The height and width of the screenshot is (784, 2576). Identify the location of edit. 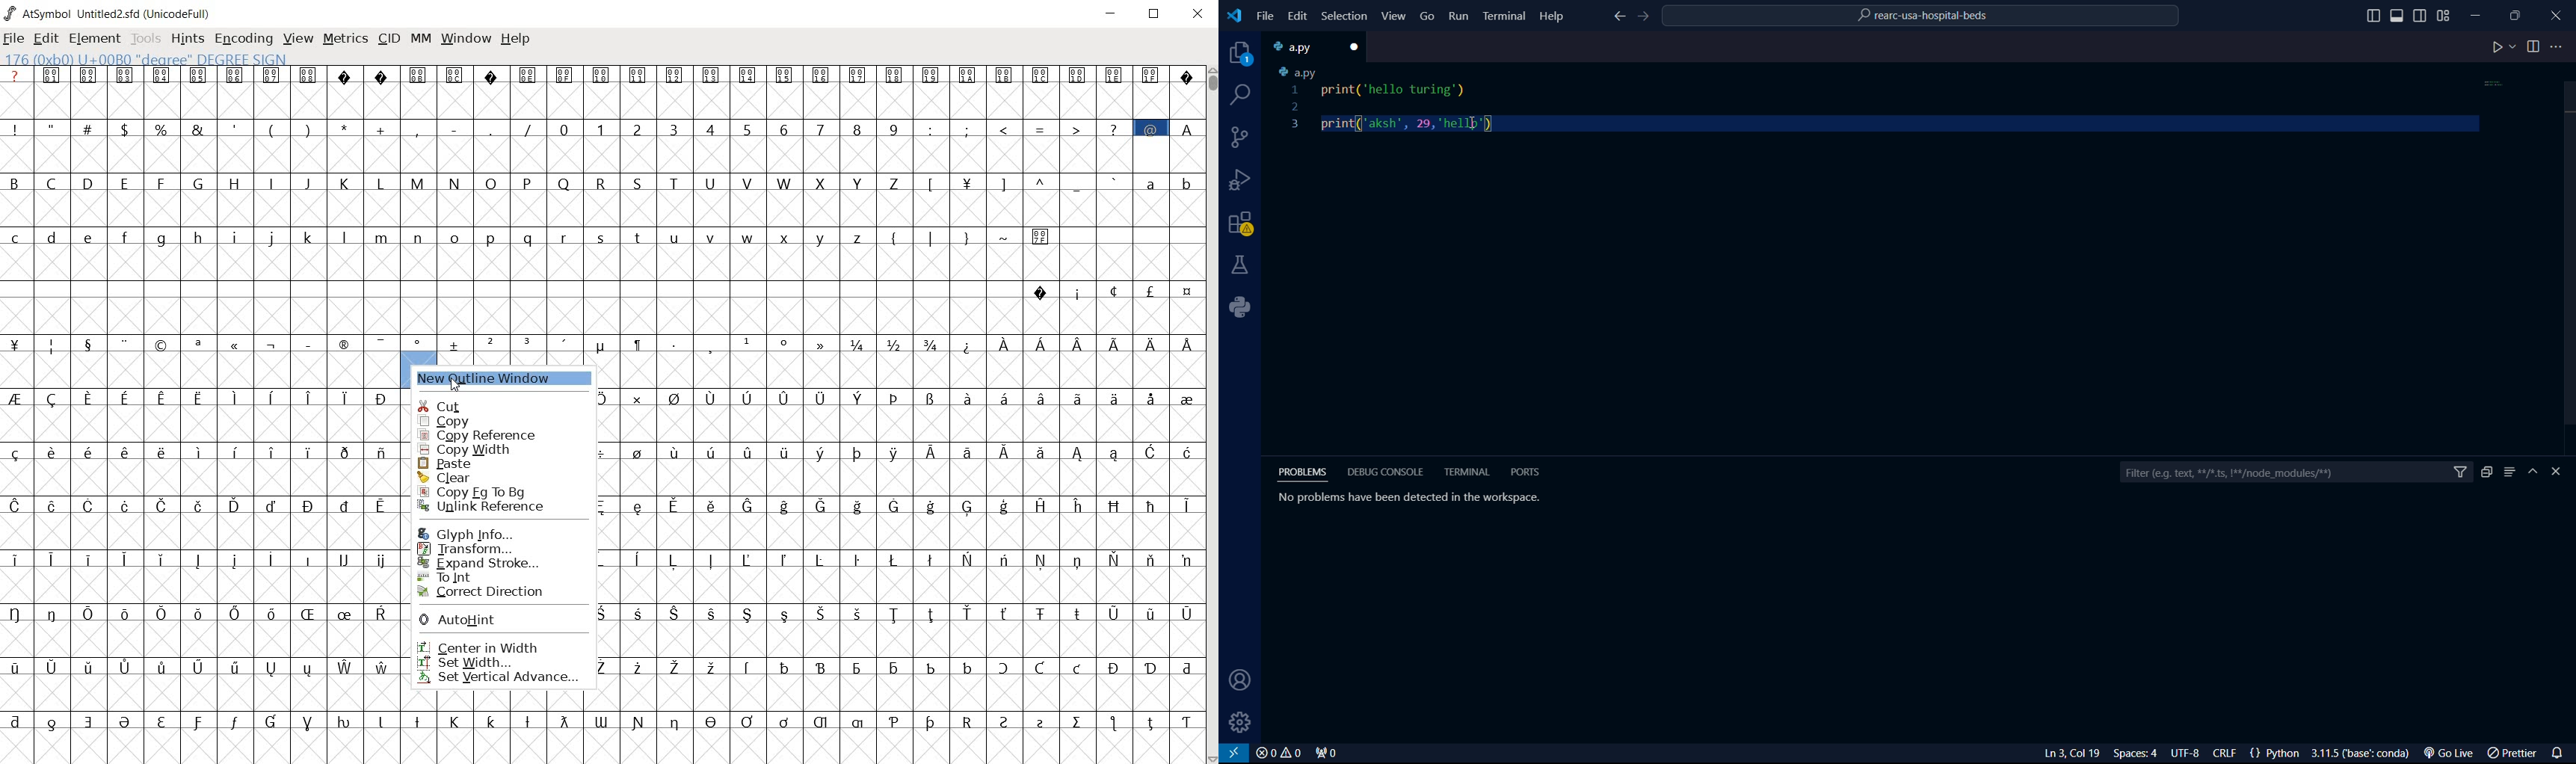
(1296, 16).